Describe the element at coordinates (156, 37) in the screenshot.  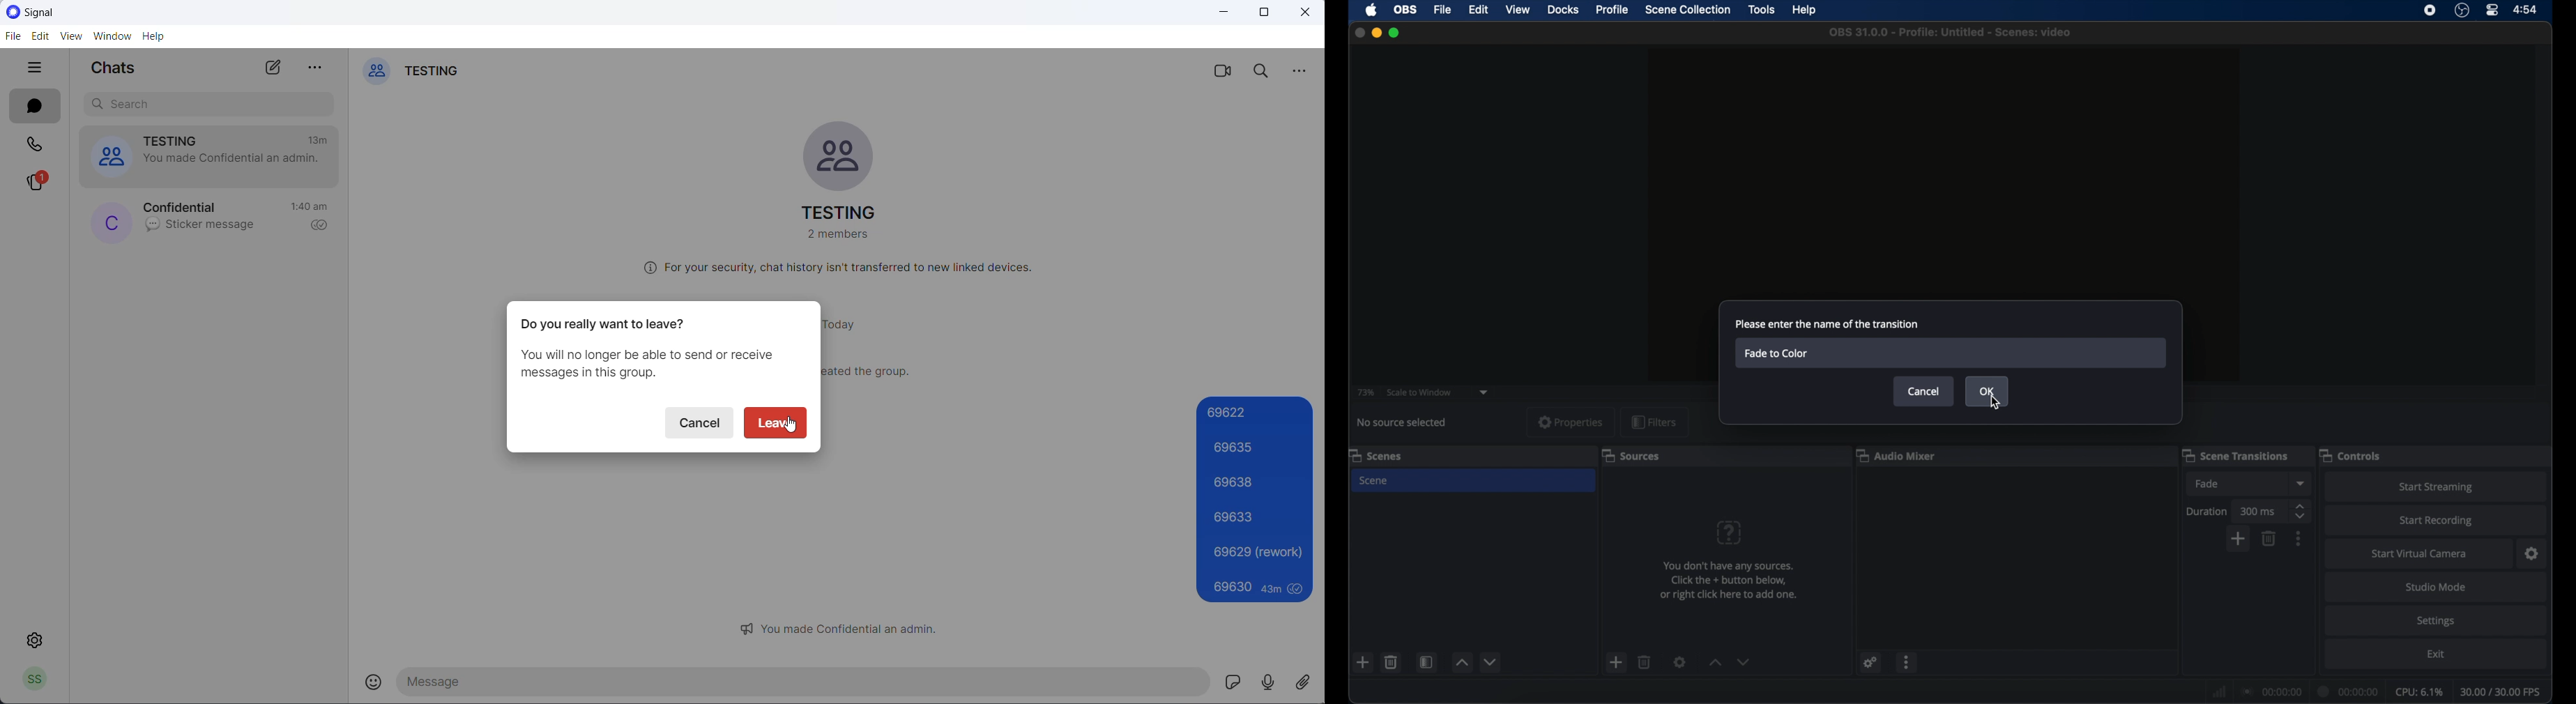
I see `help` at that location.